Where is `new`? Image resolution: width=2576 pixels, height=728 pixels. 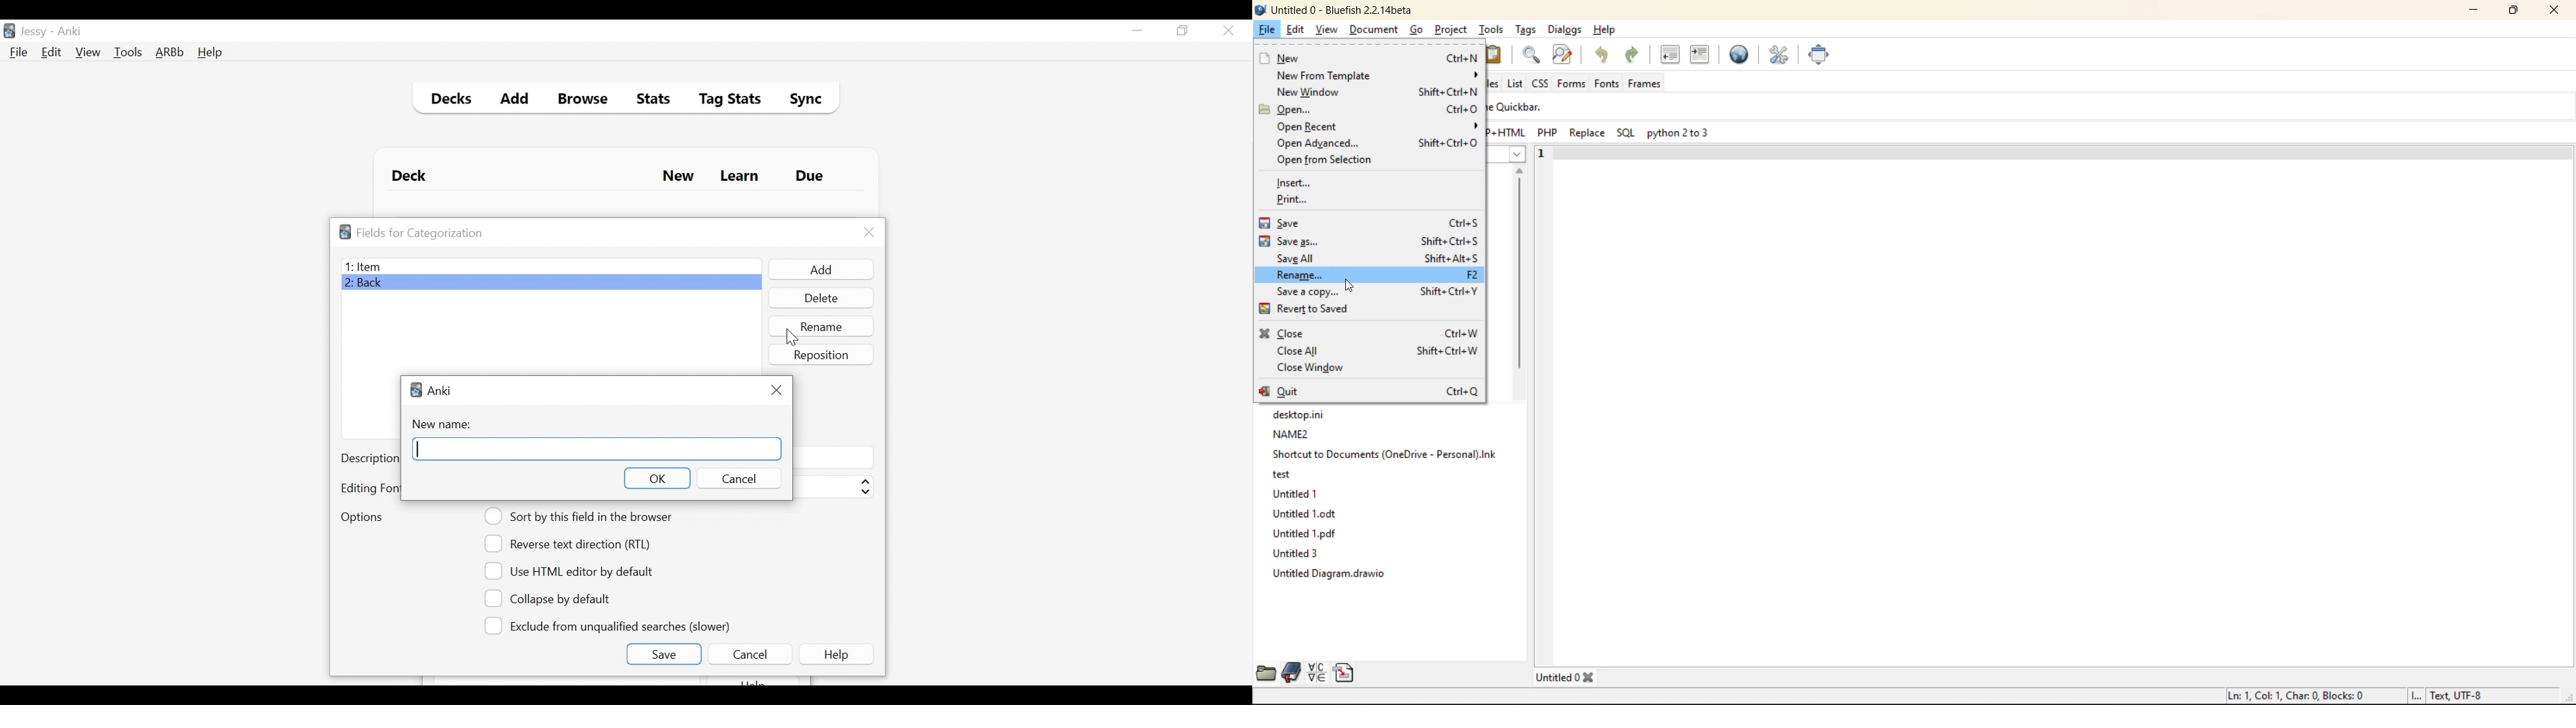 new is located at coordinates (1291, 58).